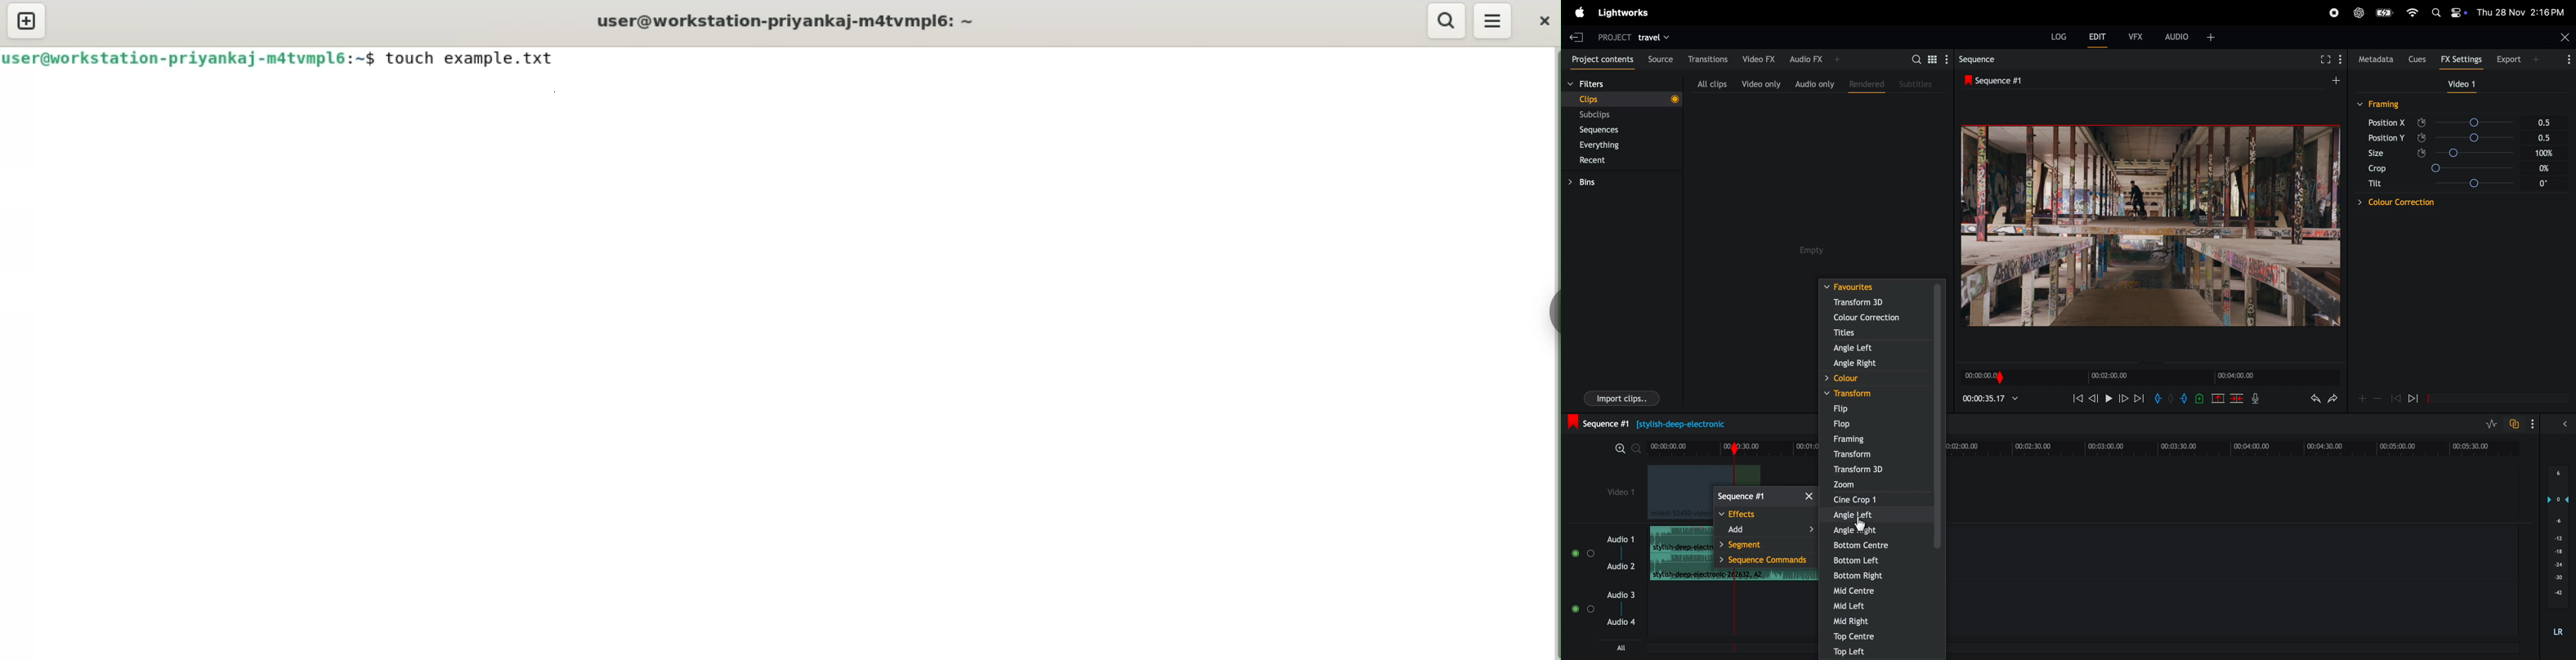 The width and height of the screenshot is (2576, 672). Describe the element at coordinates (2333, 401) in the screenshot. I see `undo` at that location.